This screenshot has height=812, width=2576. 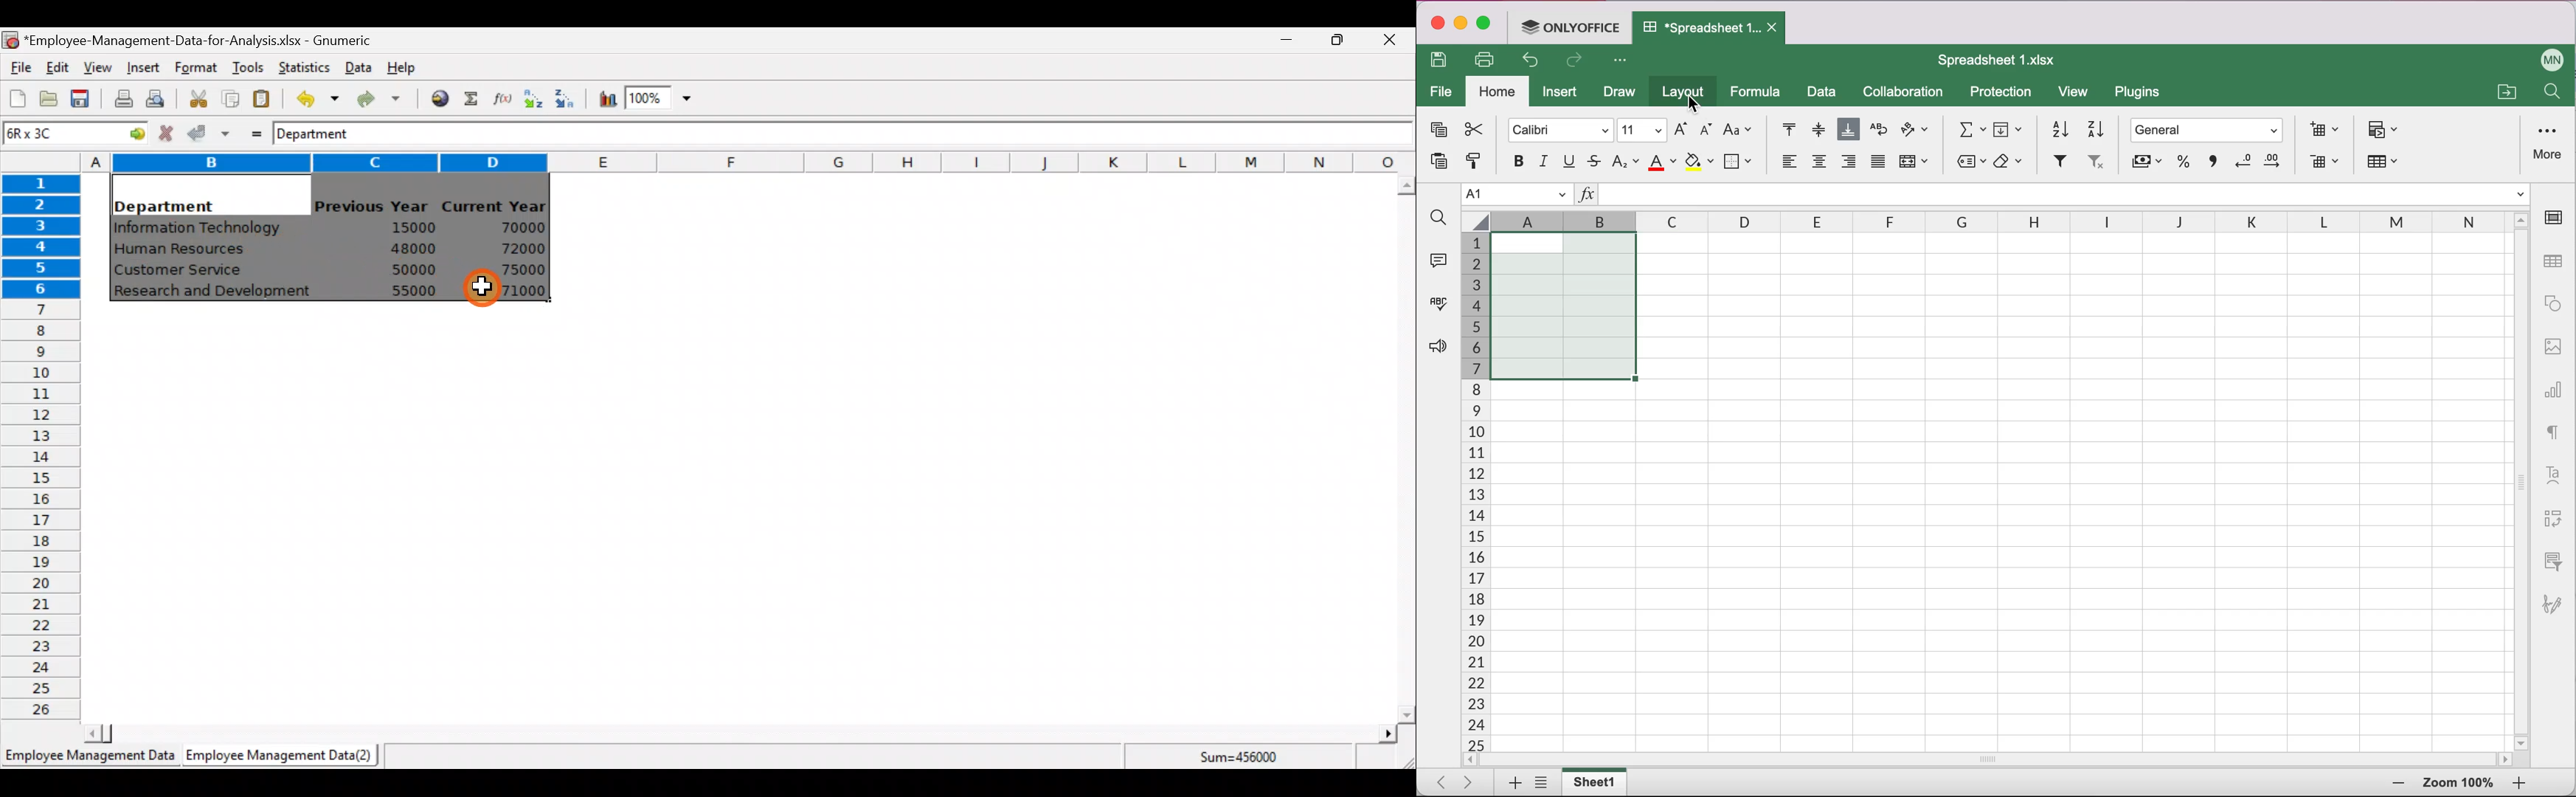 What do you see at coordinates (18, 68) in the screenshot?
I see `File` at bounding box center [18, 68].